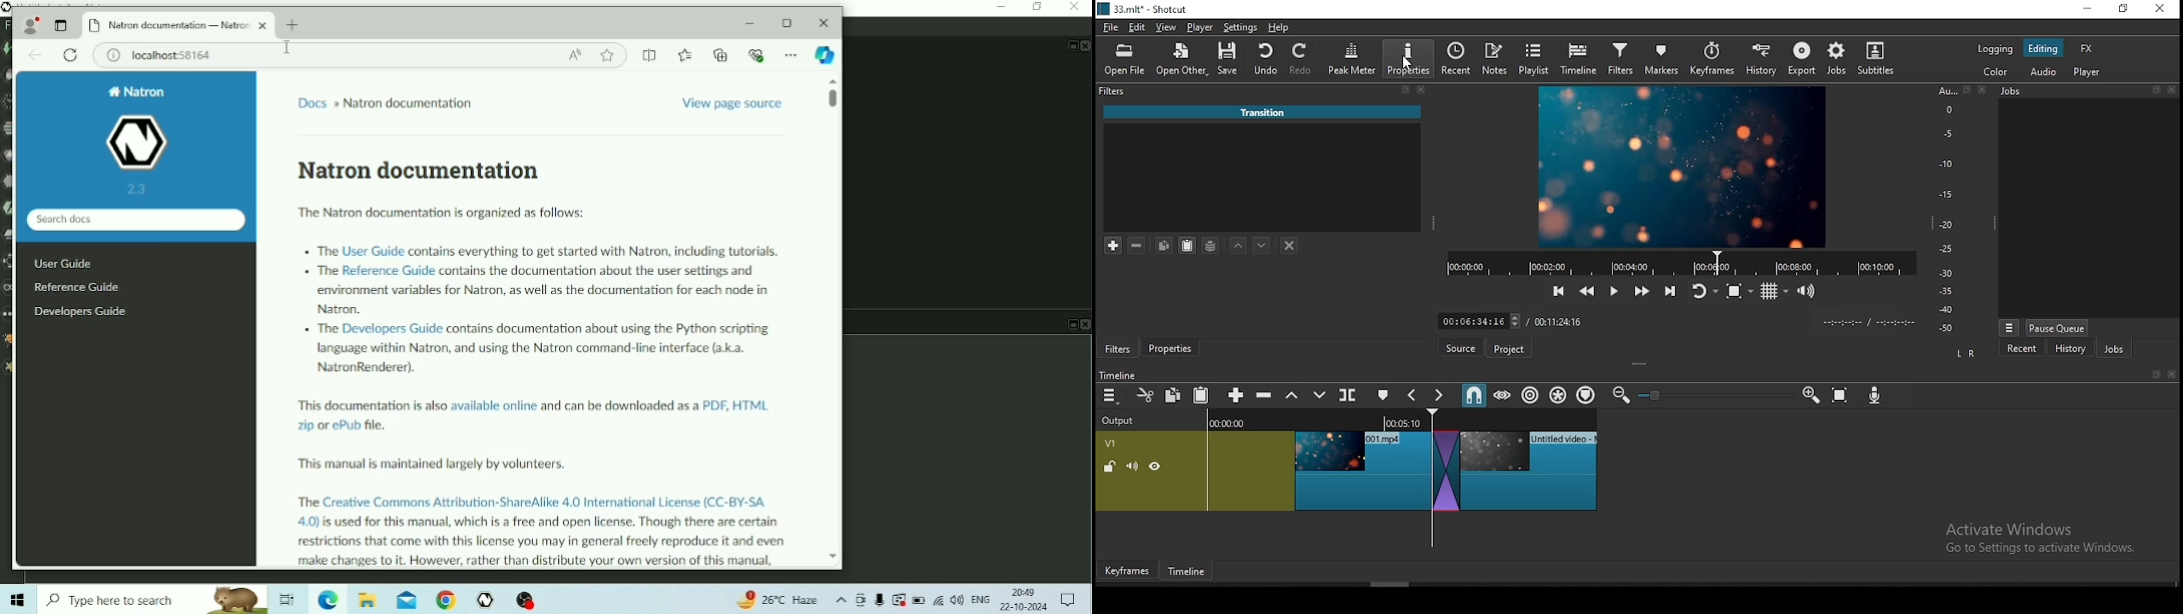 The width and height of the screenshot is (2184, 616). Describe the element at coordinates (1759, 61) in the screenshot. I see `history` at that location.